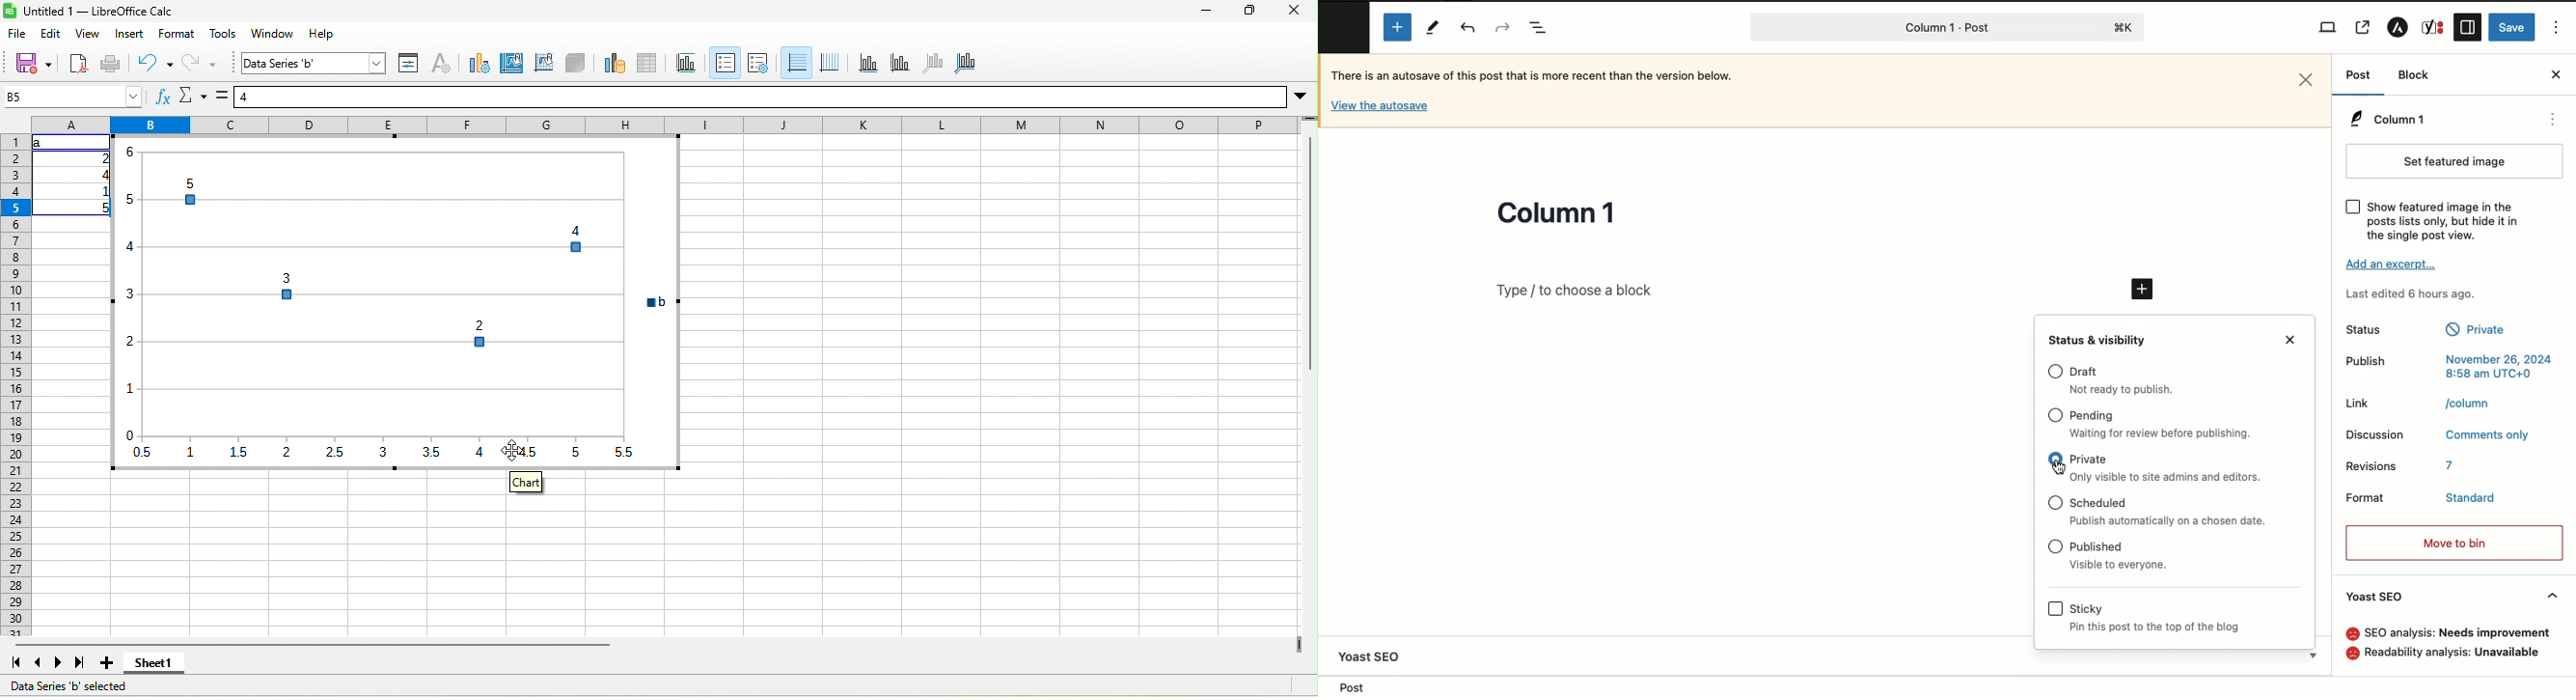 The width and height of the screenshot is (2576, 700). I want to click on column headings, so click(666, 125).